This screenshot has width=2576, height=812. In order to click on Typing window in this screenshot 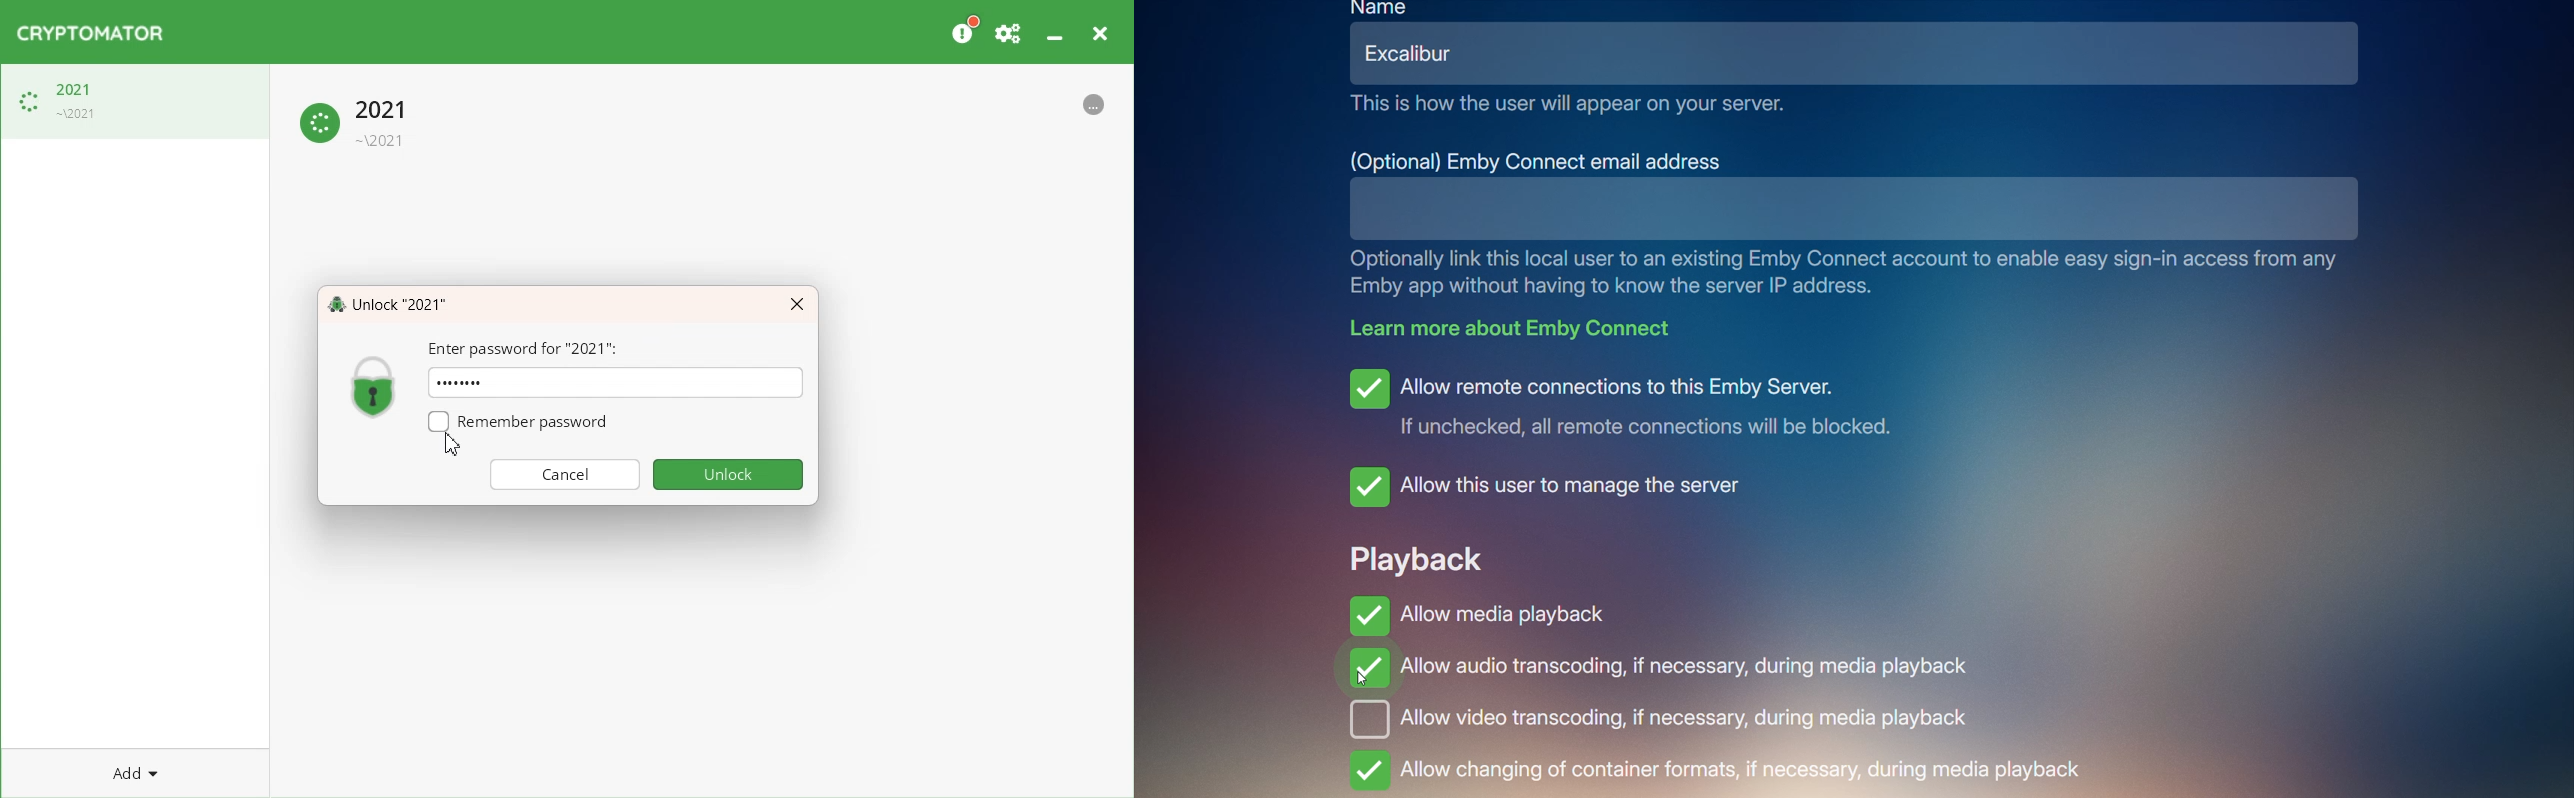, I will do `click(654, 386)`.